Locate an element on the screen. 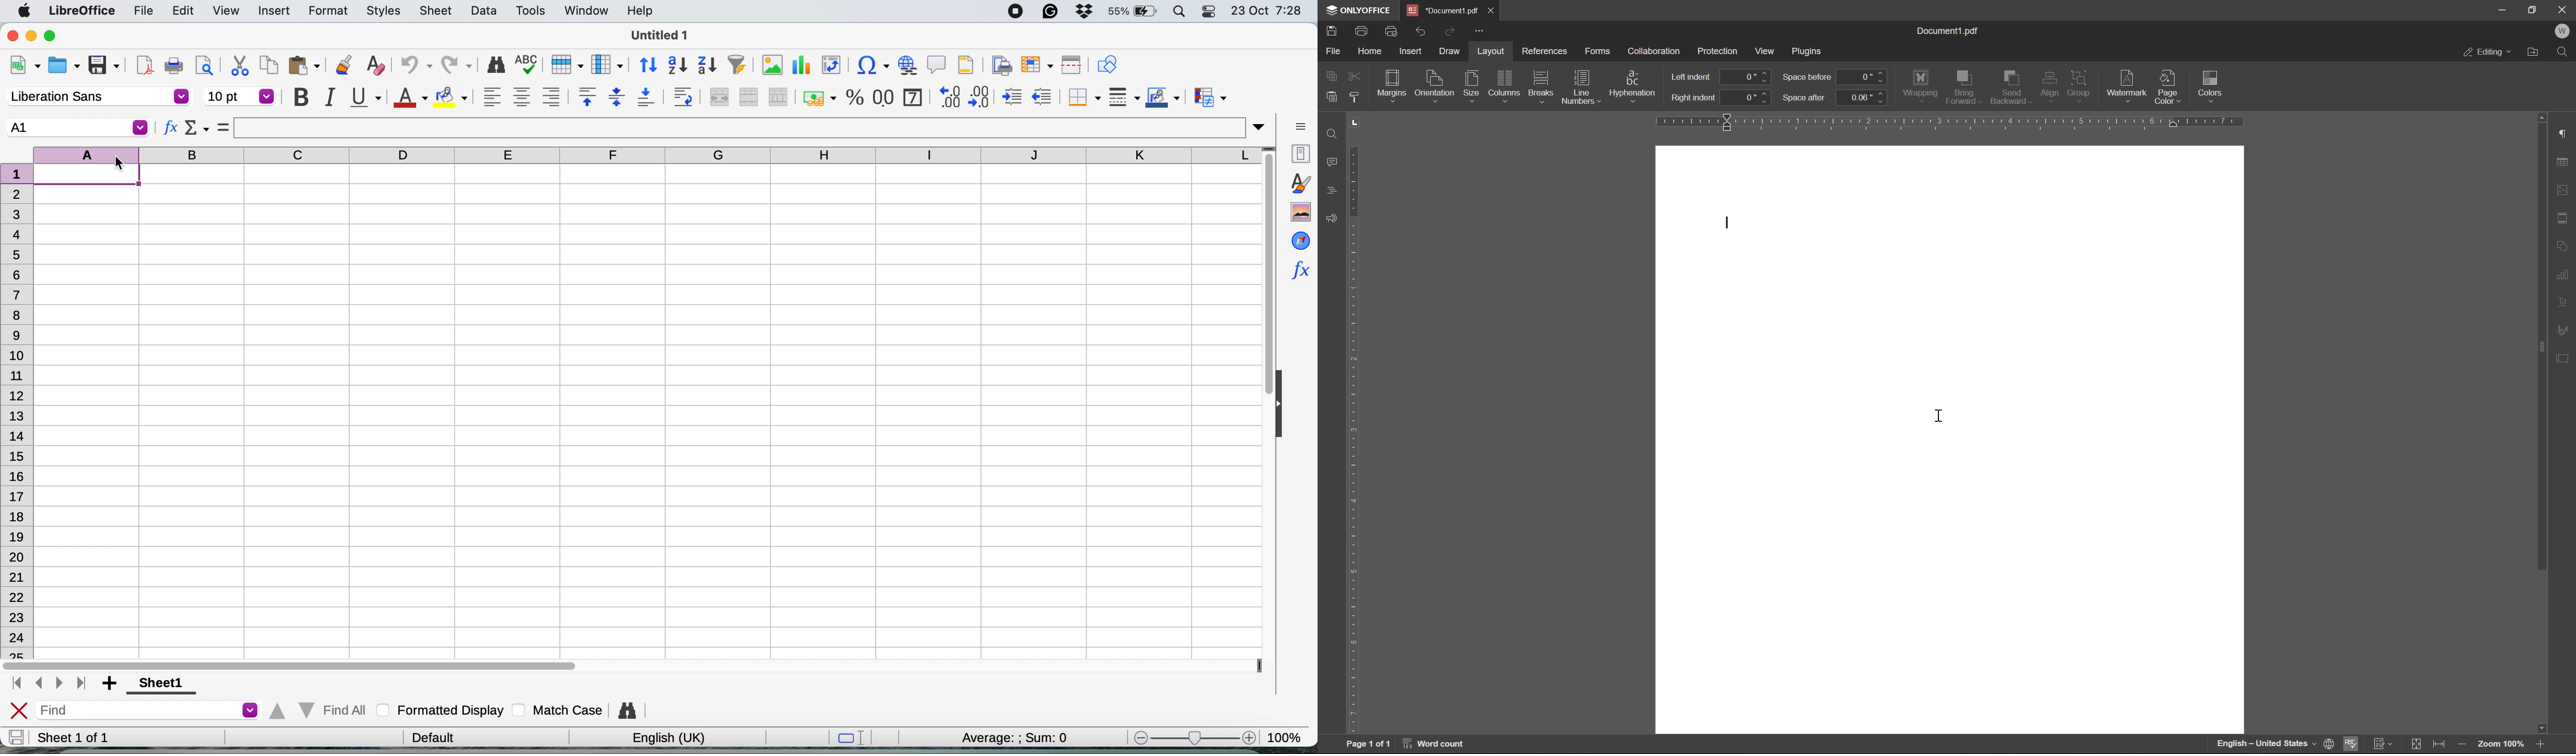  italic is located at coordinates (332, 98).